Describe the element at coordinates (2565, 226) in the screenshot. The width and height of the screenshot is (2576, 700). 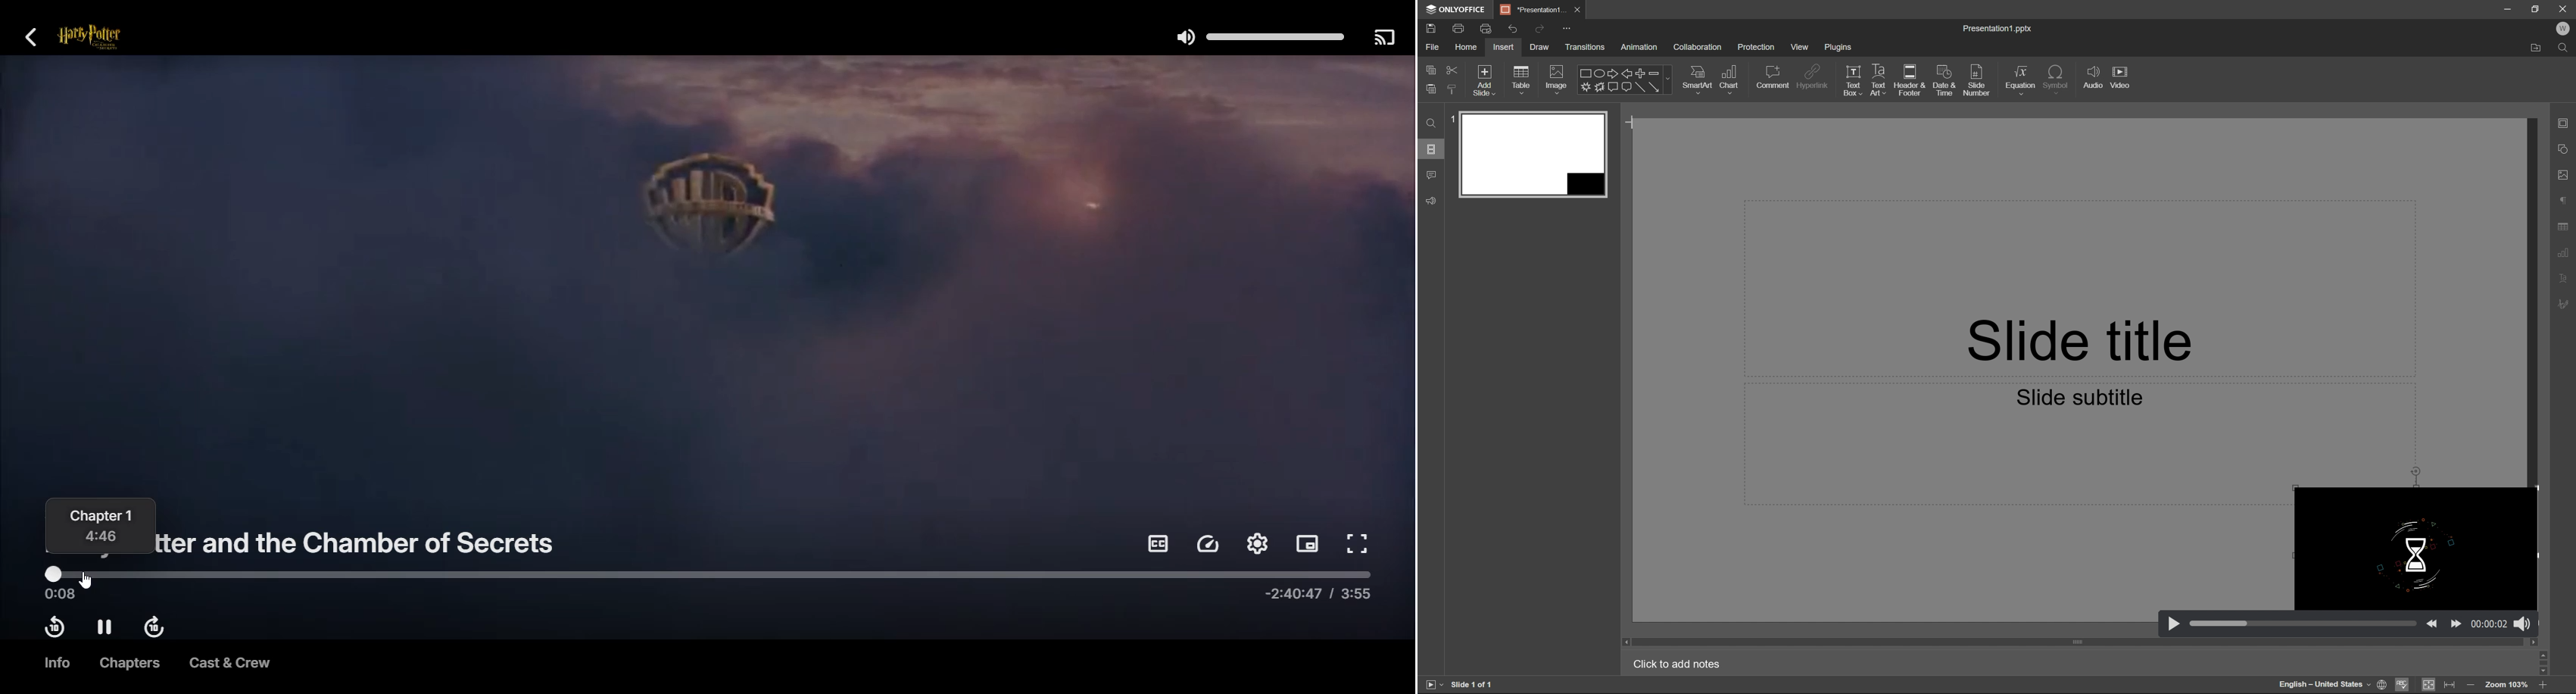
I see `table settings` at that location.